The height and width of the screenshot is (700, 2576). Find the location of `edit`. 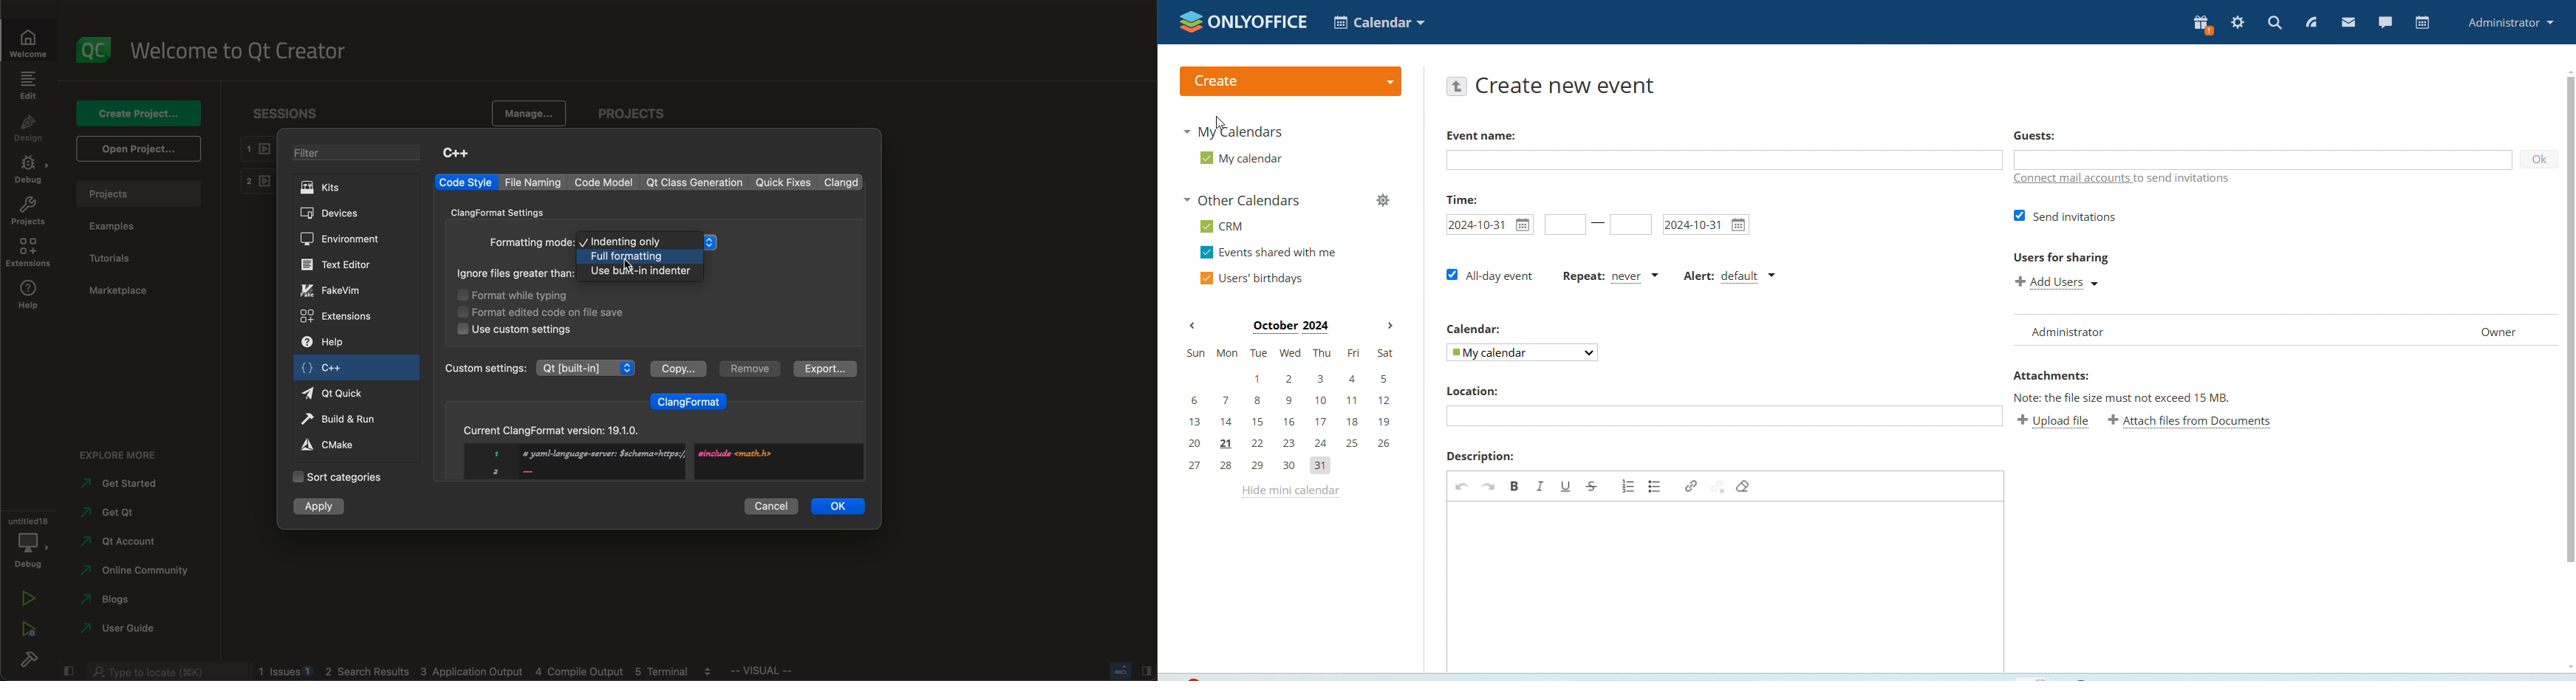

edit is located at coordinates (28, 85).